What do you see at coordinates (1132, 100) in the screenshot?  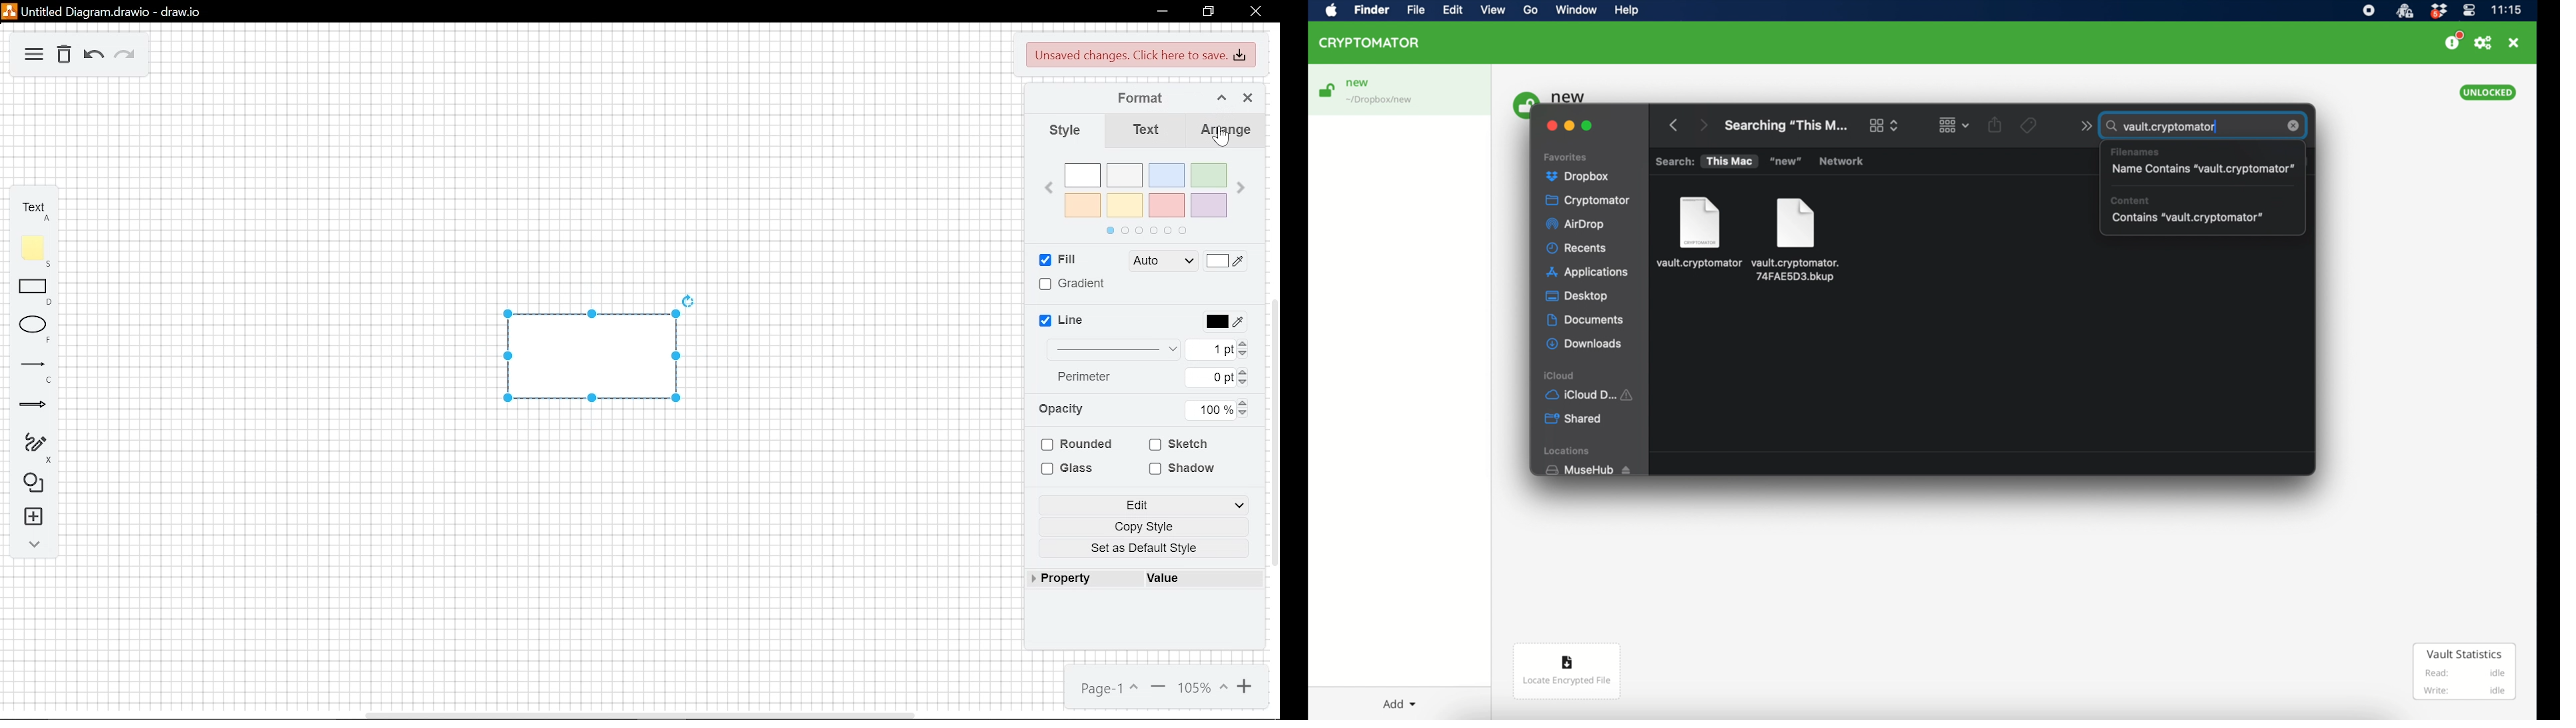 I see `format` at bounding box center [1132, 100].